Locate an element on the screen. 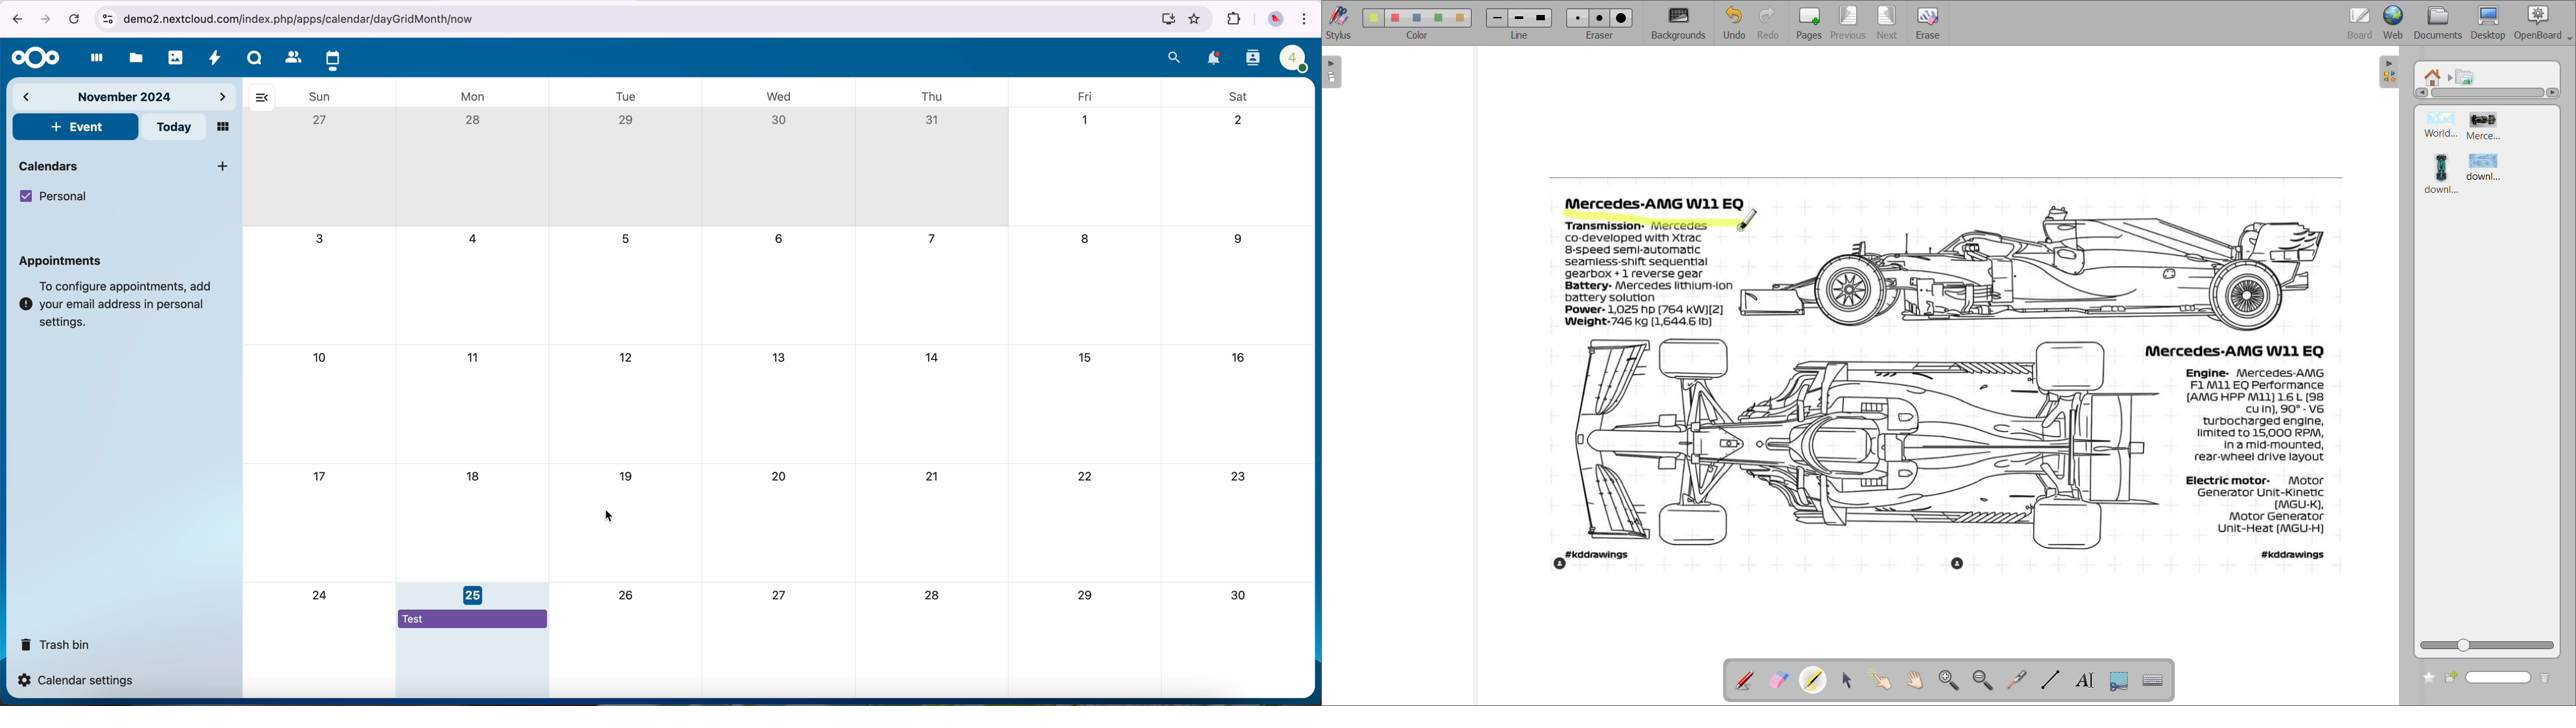 The height and width of the screenshot is (728, 2576). 16 is located at coordinates (1241, 358).